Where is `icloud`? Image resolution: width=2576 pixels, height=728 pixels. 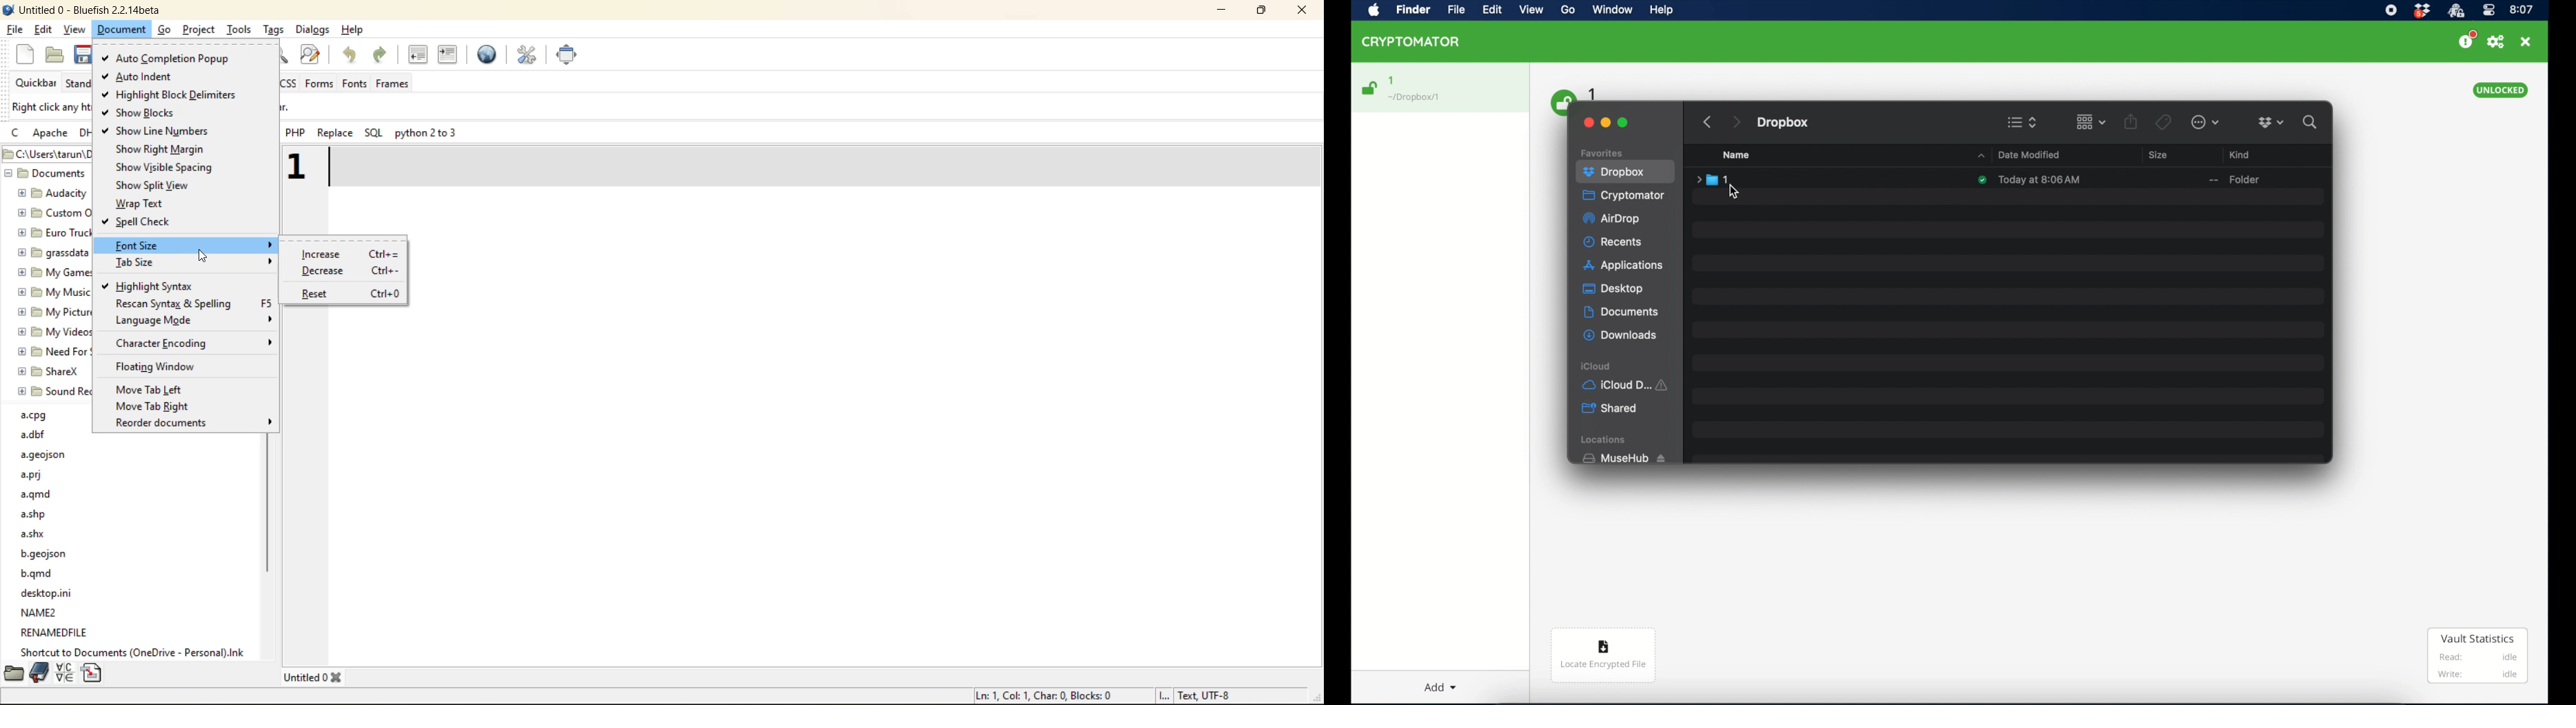 icloud is located at coordinates (1597, 366).